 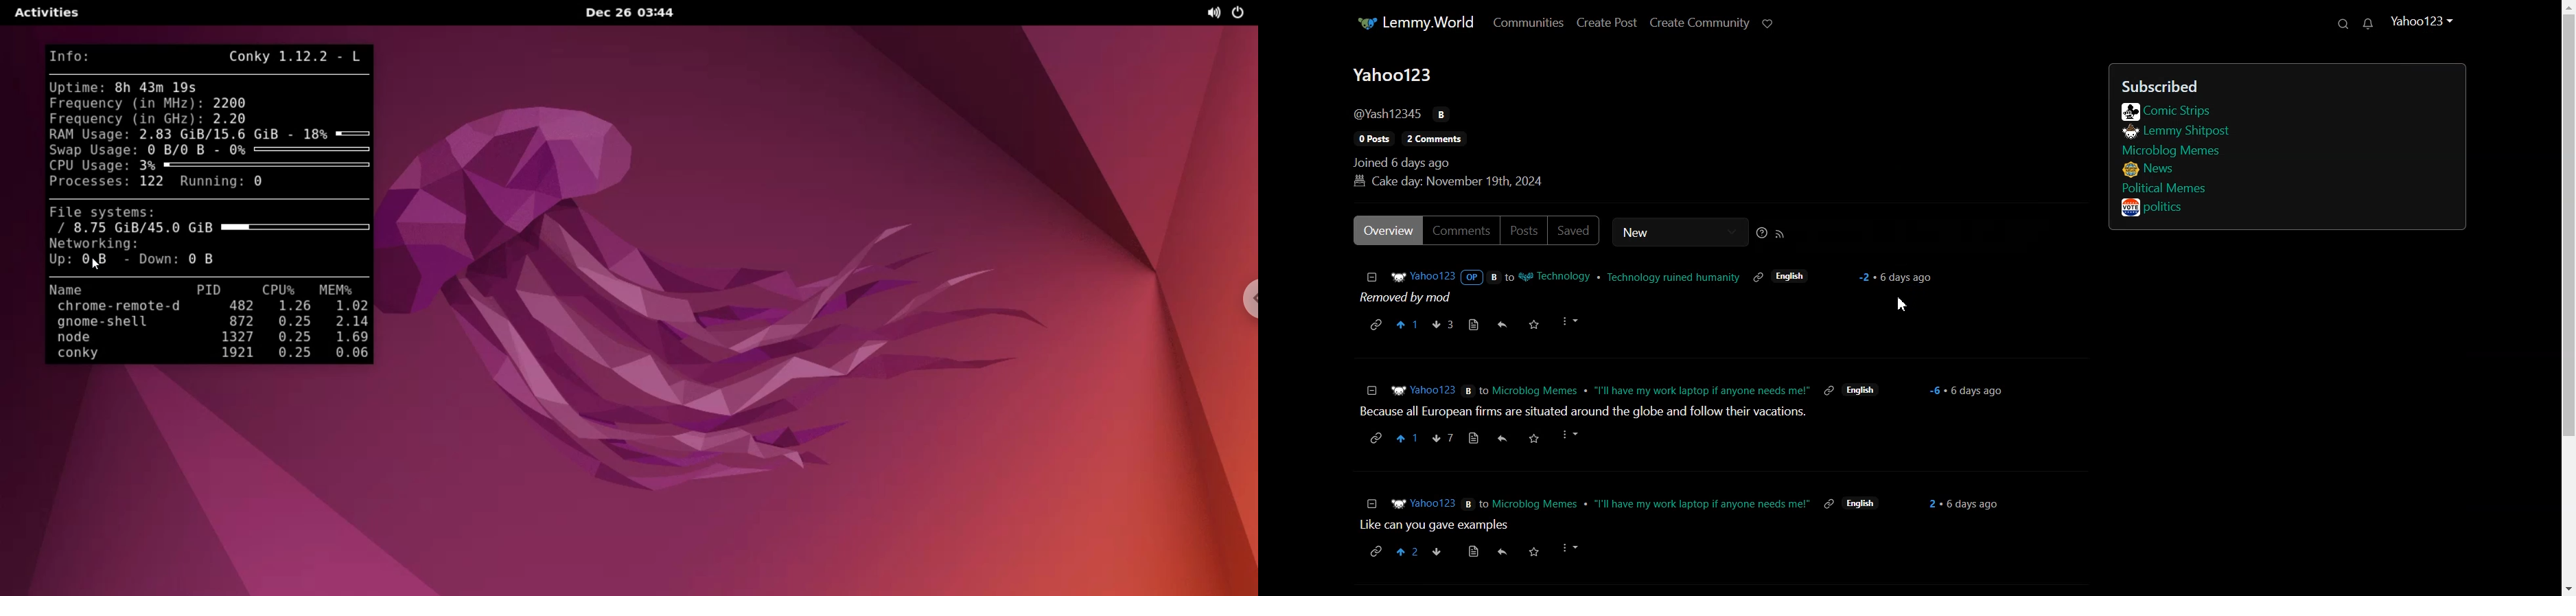 What do you see at coordinates (1375, 323) in the screenshot?
I see `Hyperlink` at bounding box center [1375, 323].